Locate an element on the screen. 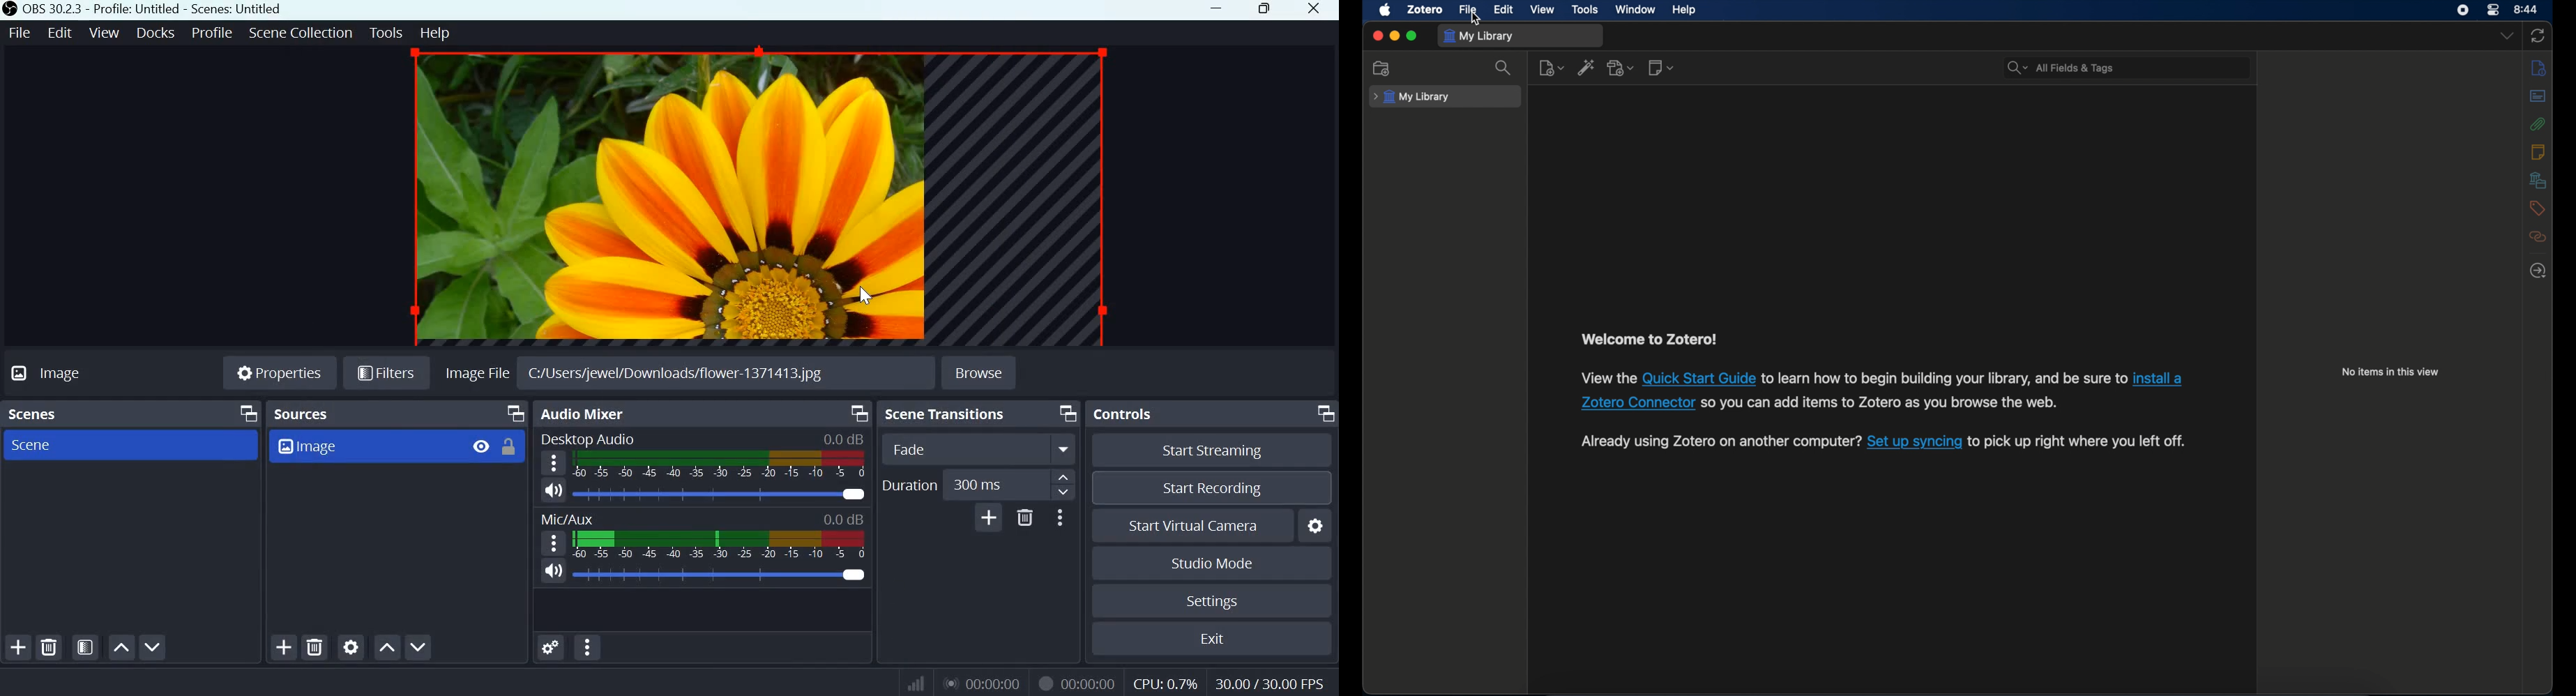 The width and height of the screenshot is (2576, 700). Advanced Audio Properties is located at coordinates (549, 646).